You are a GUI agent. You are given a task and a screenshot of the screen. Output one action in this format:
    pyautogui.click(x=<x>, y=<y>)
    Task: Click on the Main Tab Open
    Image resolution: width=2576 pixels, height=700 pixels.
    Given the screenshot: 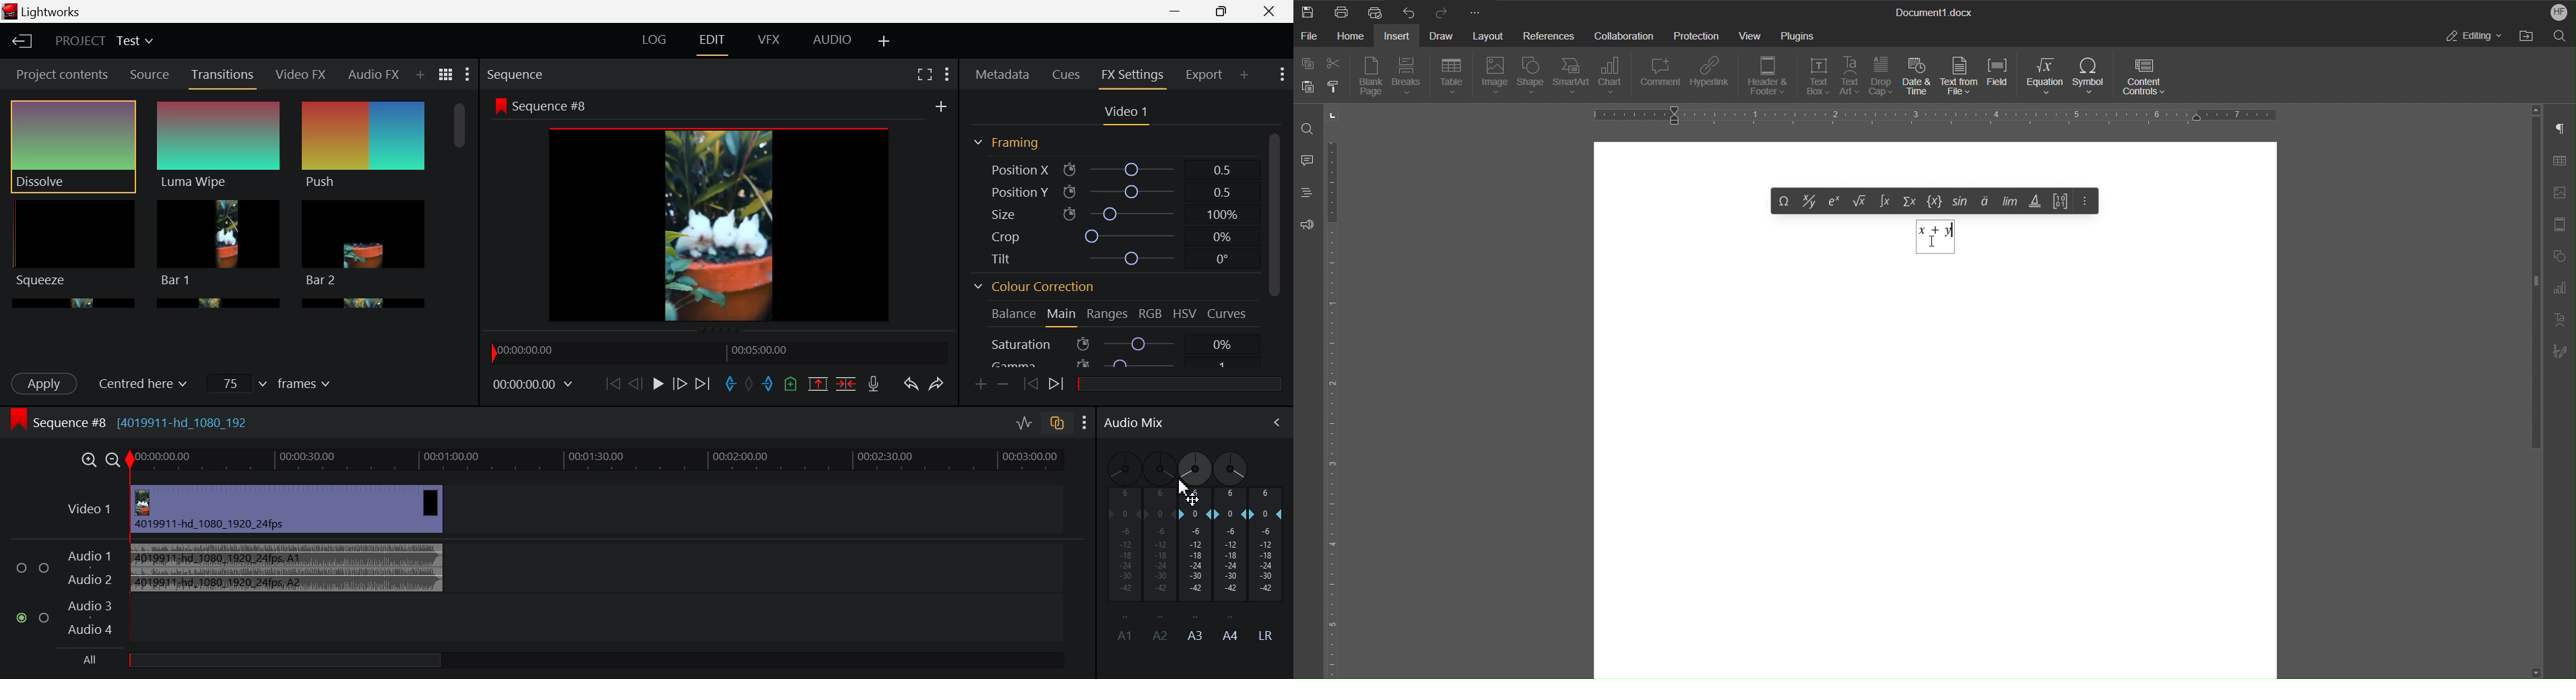 What is the action you would take?
    pyautogui.click(x=1062, y=316)
    